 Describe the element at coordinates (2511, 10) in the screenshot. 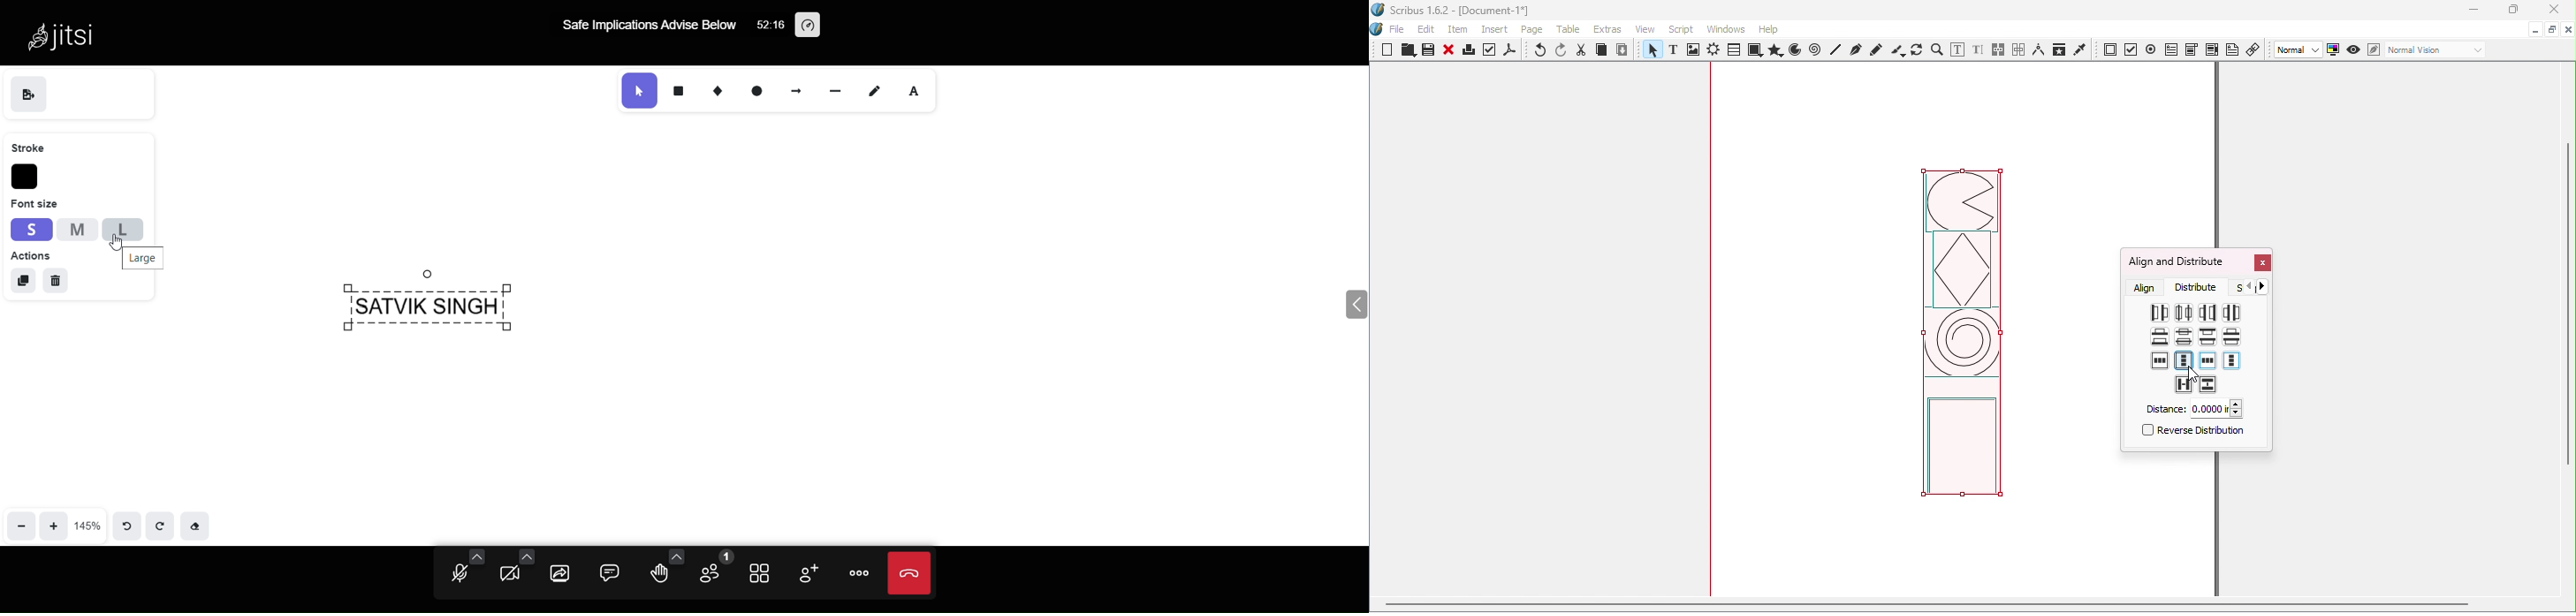

I see `Maximize` at that location.